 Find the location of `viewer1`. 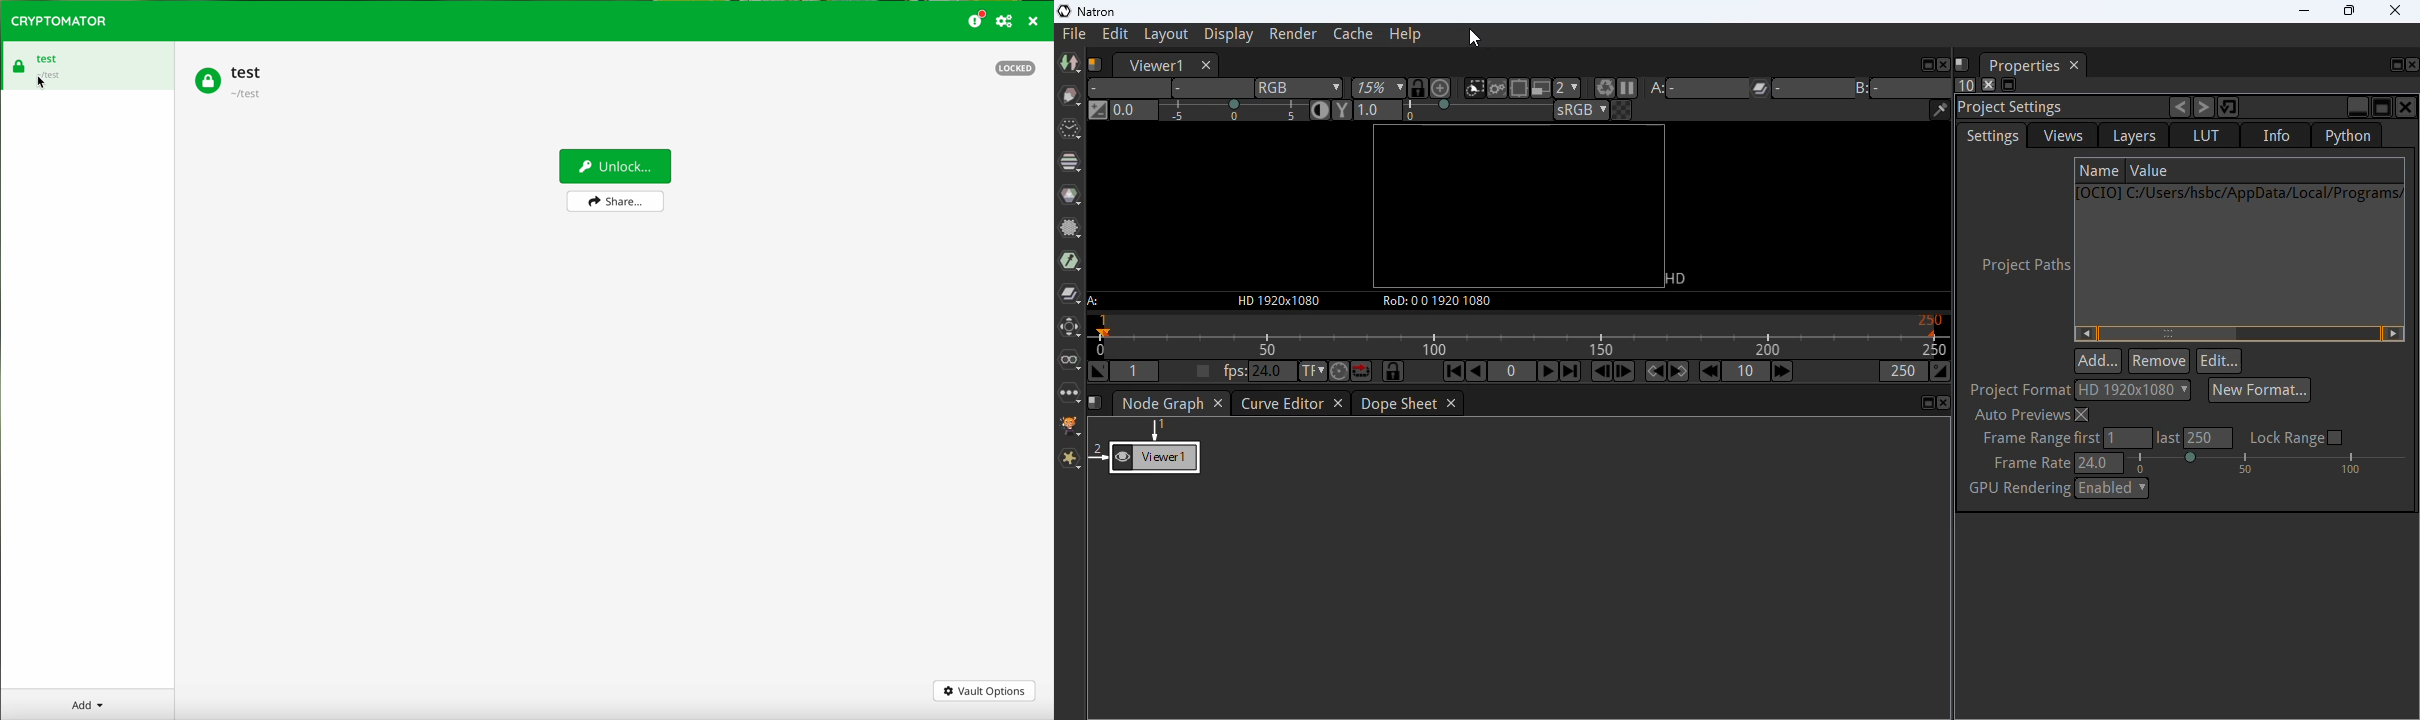

viewer1 is located at coordinates (1156, 65).